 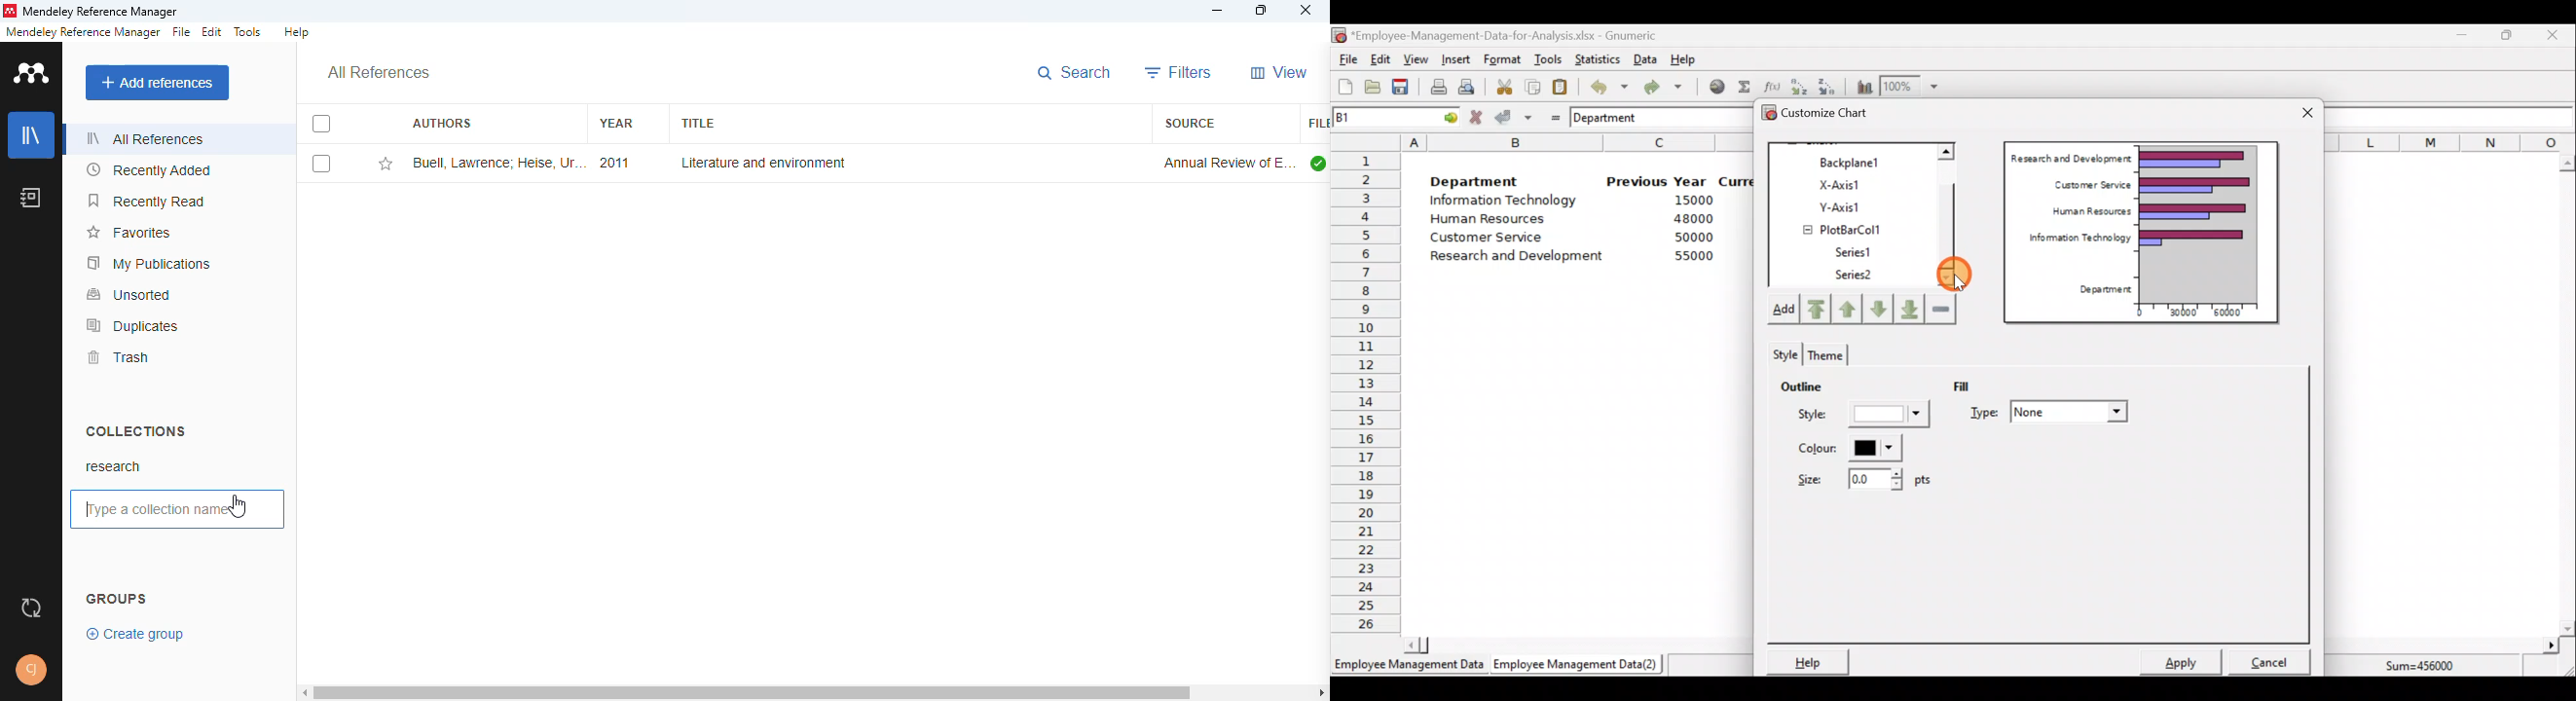 What do you see at coordinates (1075, 73) in the screenshot?
I see `search` at bounding box center [1075, 73].